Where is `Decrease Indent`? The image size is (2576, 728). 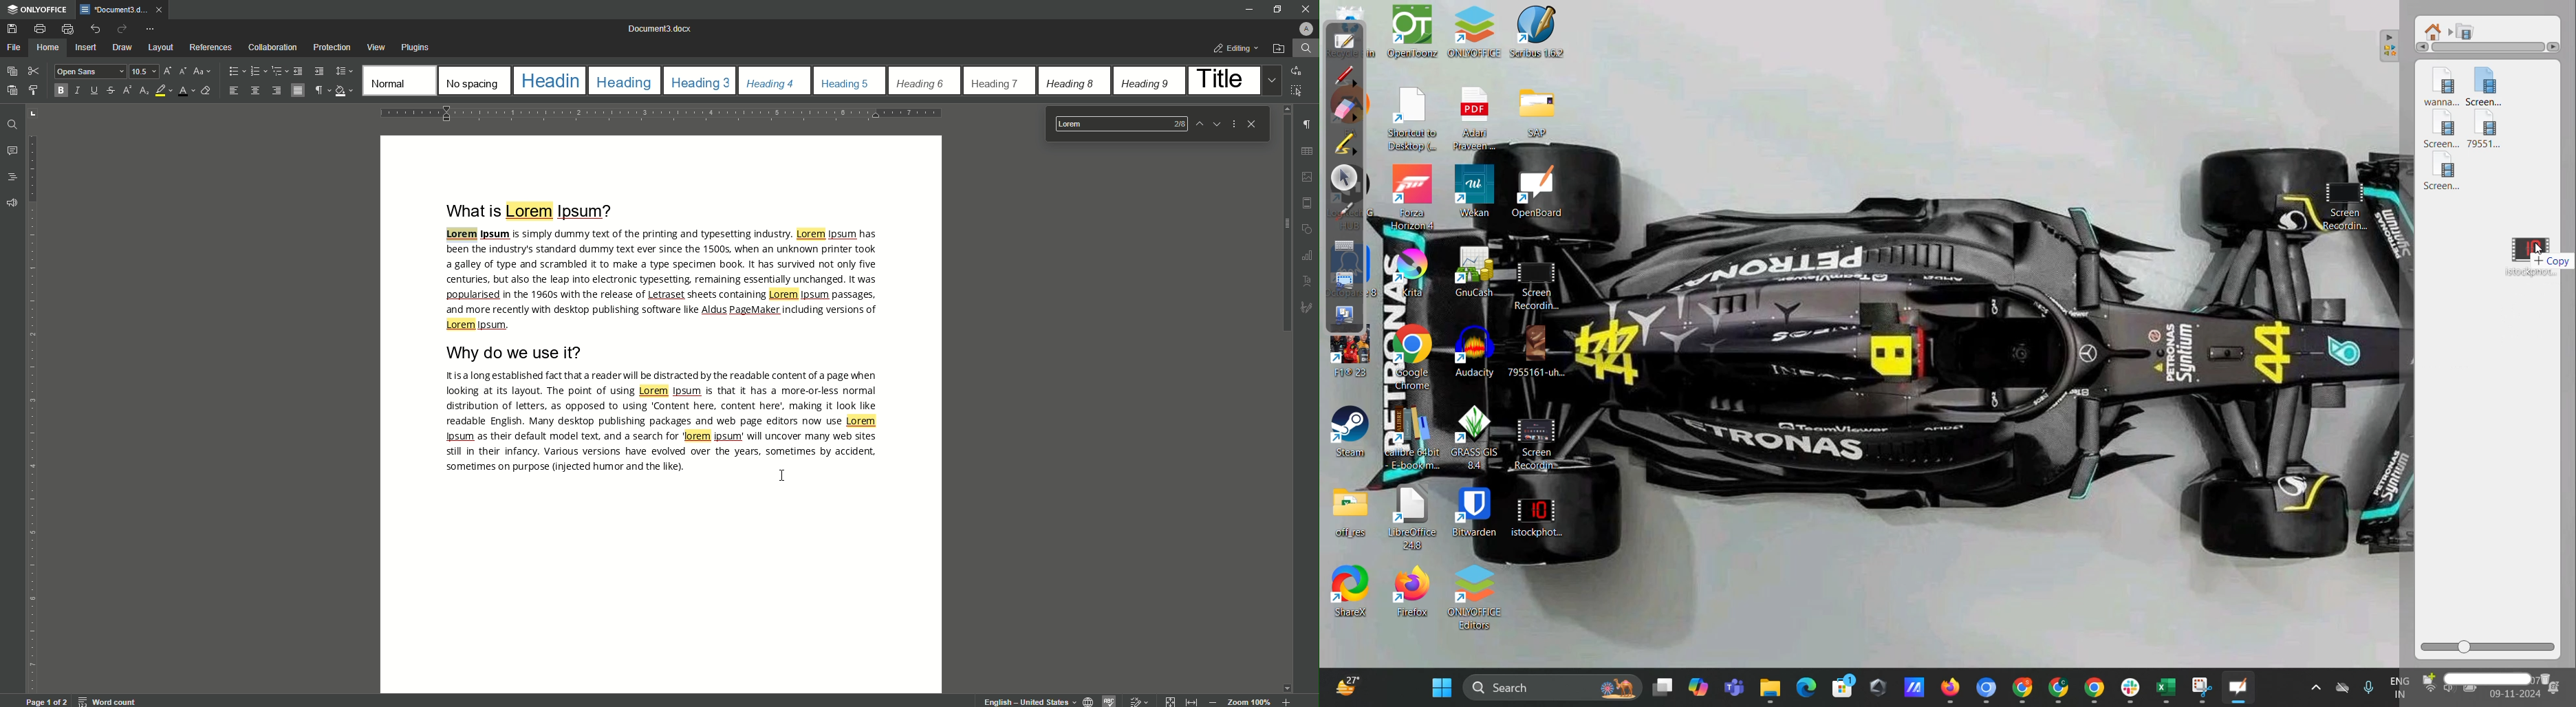 Decrease Indent is located at coordinates (299, 71).